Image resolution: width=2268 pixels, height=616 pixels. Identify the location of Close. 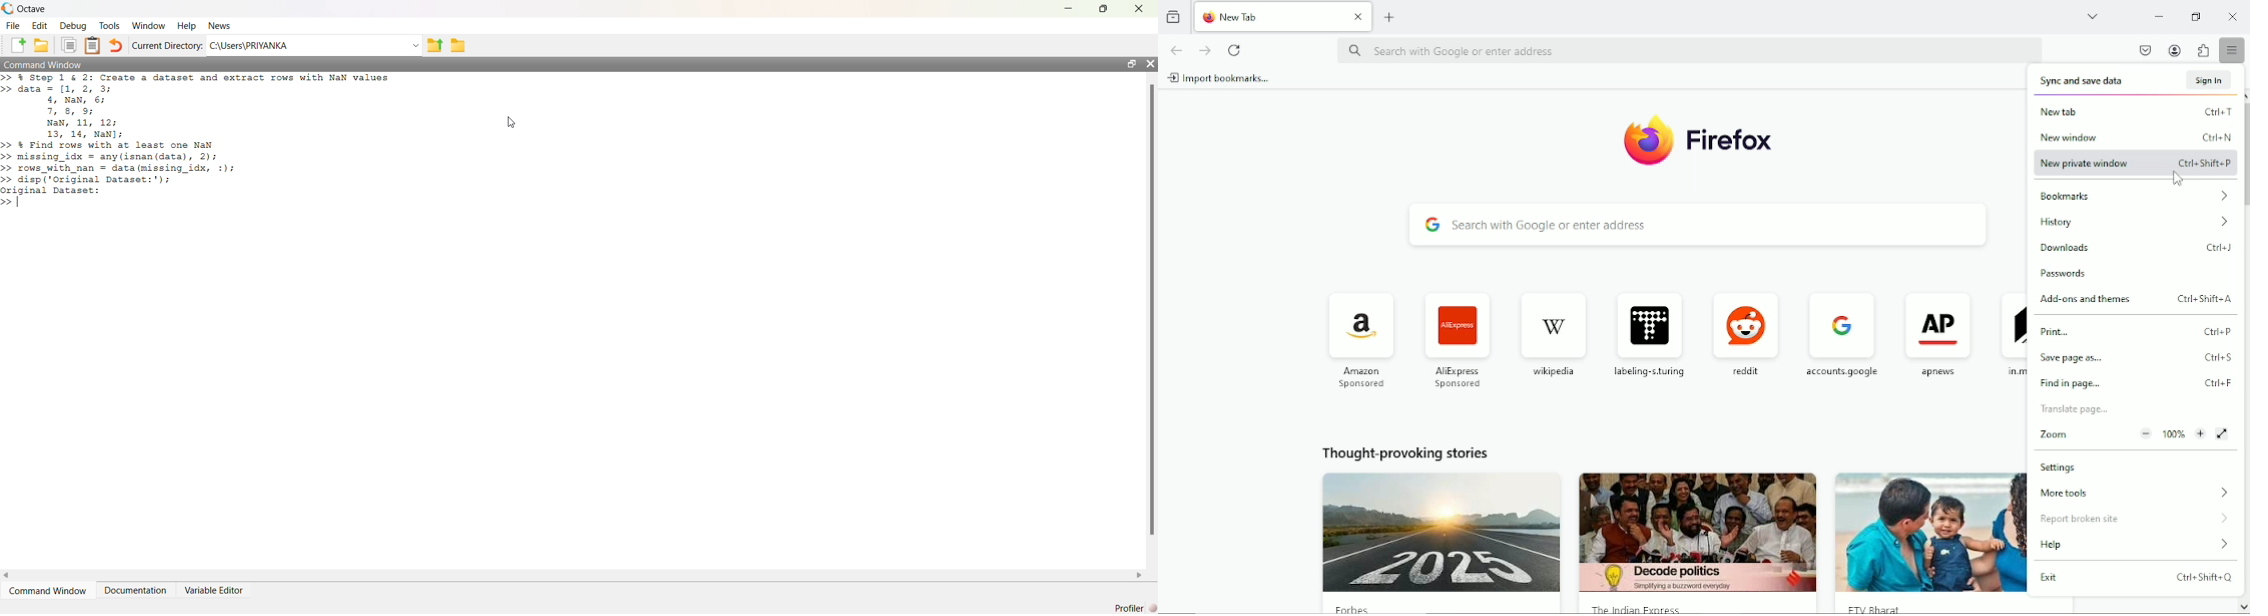
(2233, 15).